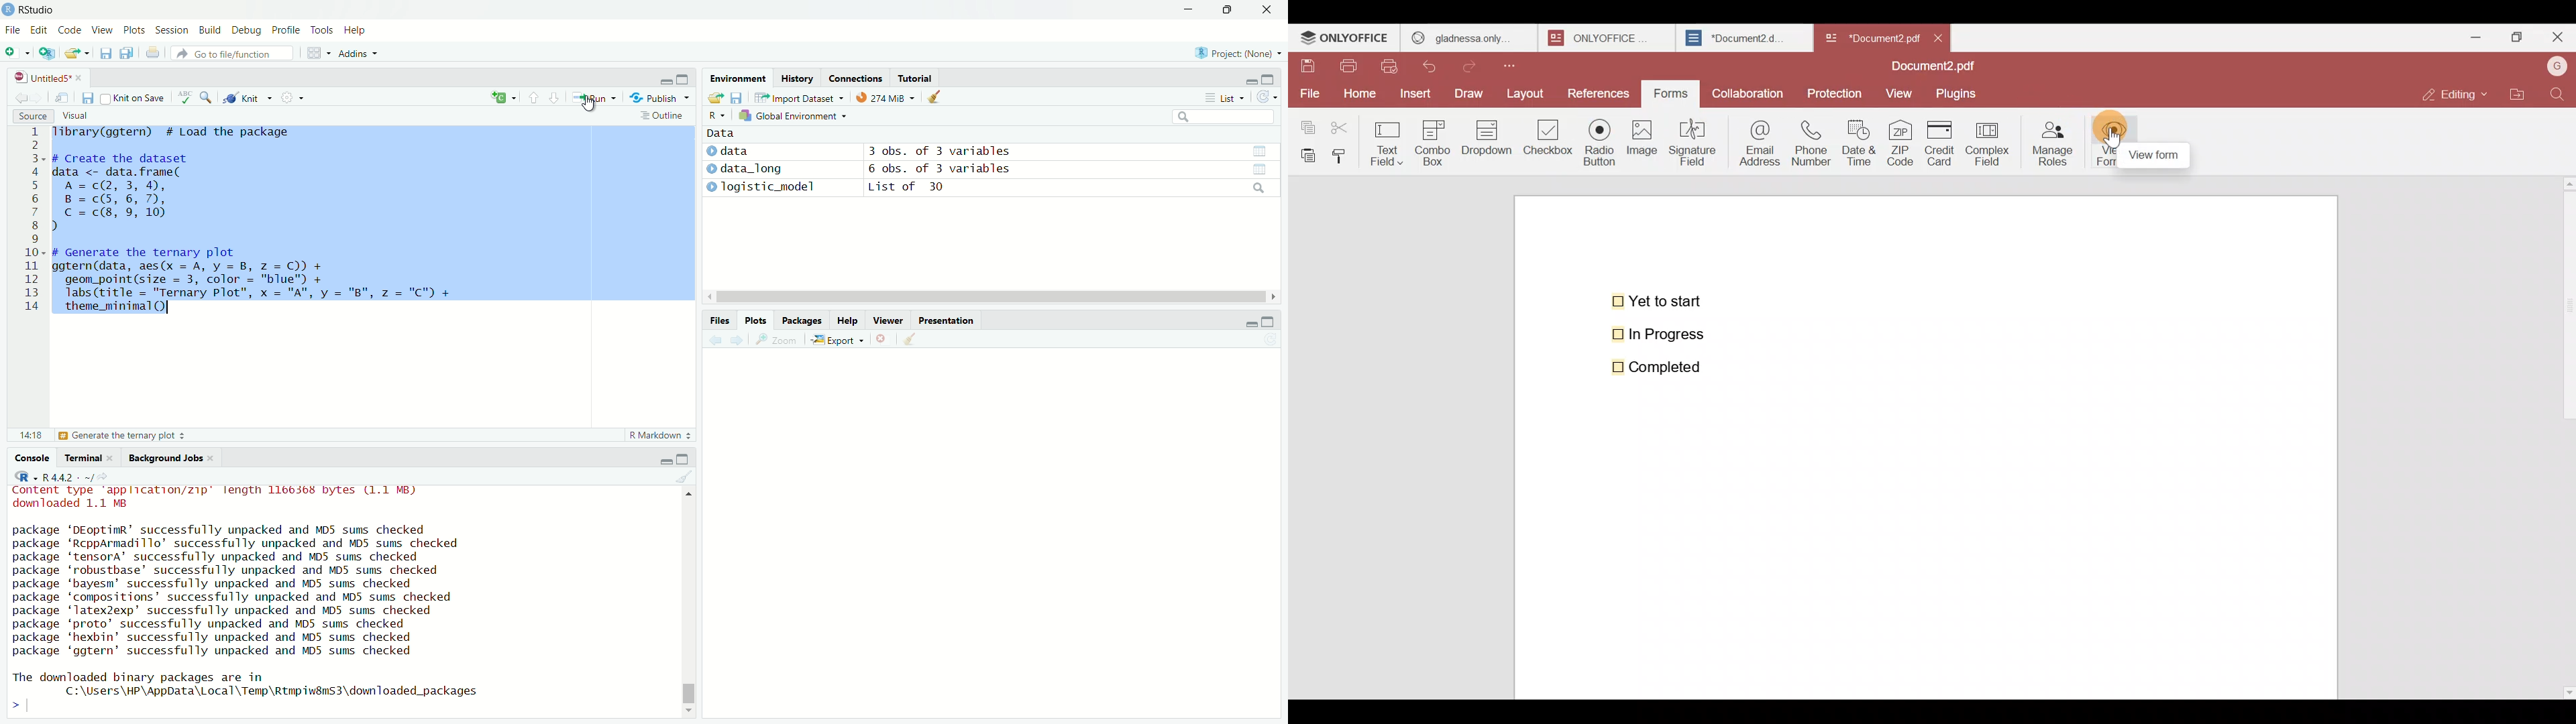 This screenshot has height=728, width=2576. Describe the element at coordinates (661, 433) in the screenshot. I see `R Markdown *` at that location.